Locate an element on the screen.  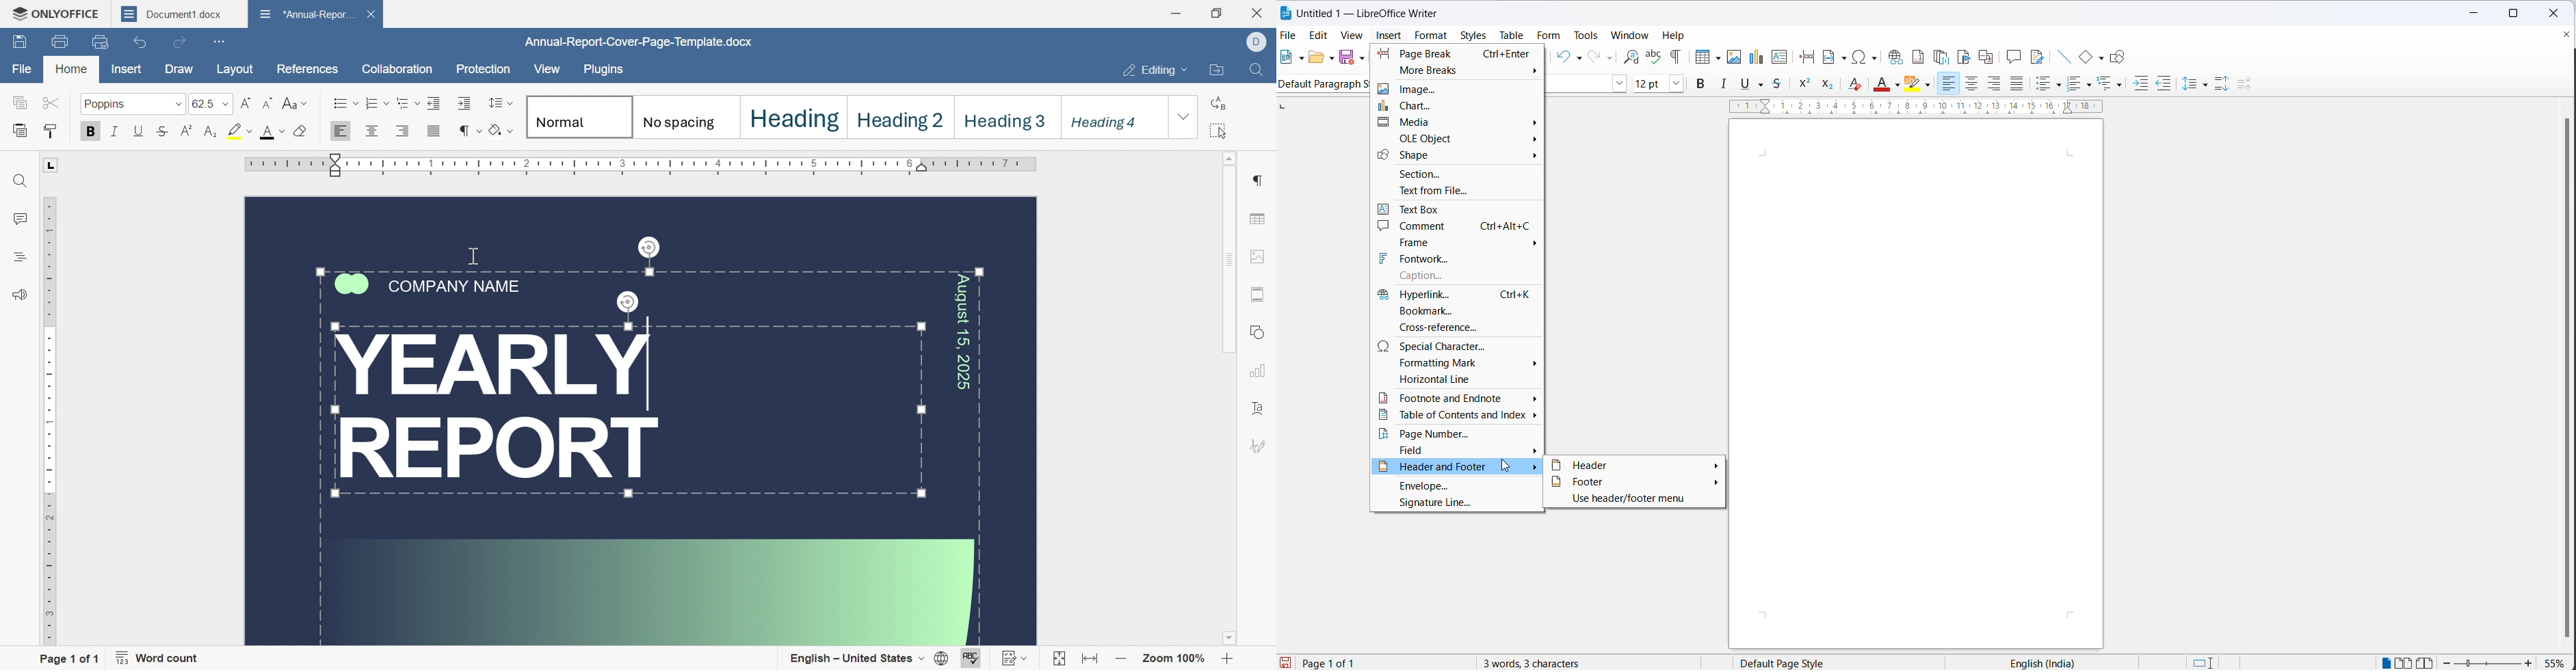
bold is located at coordinates (1703, 84).